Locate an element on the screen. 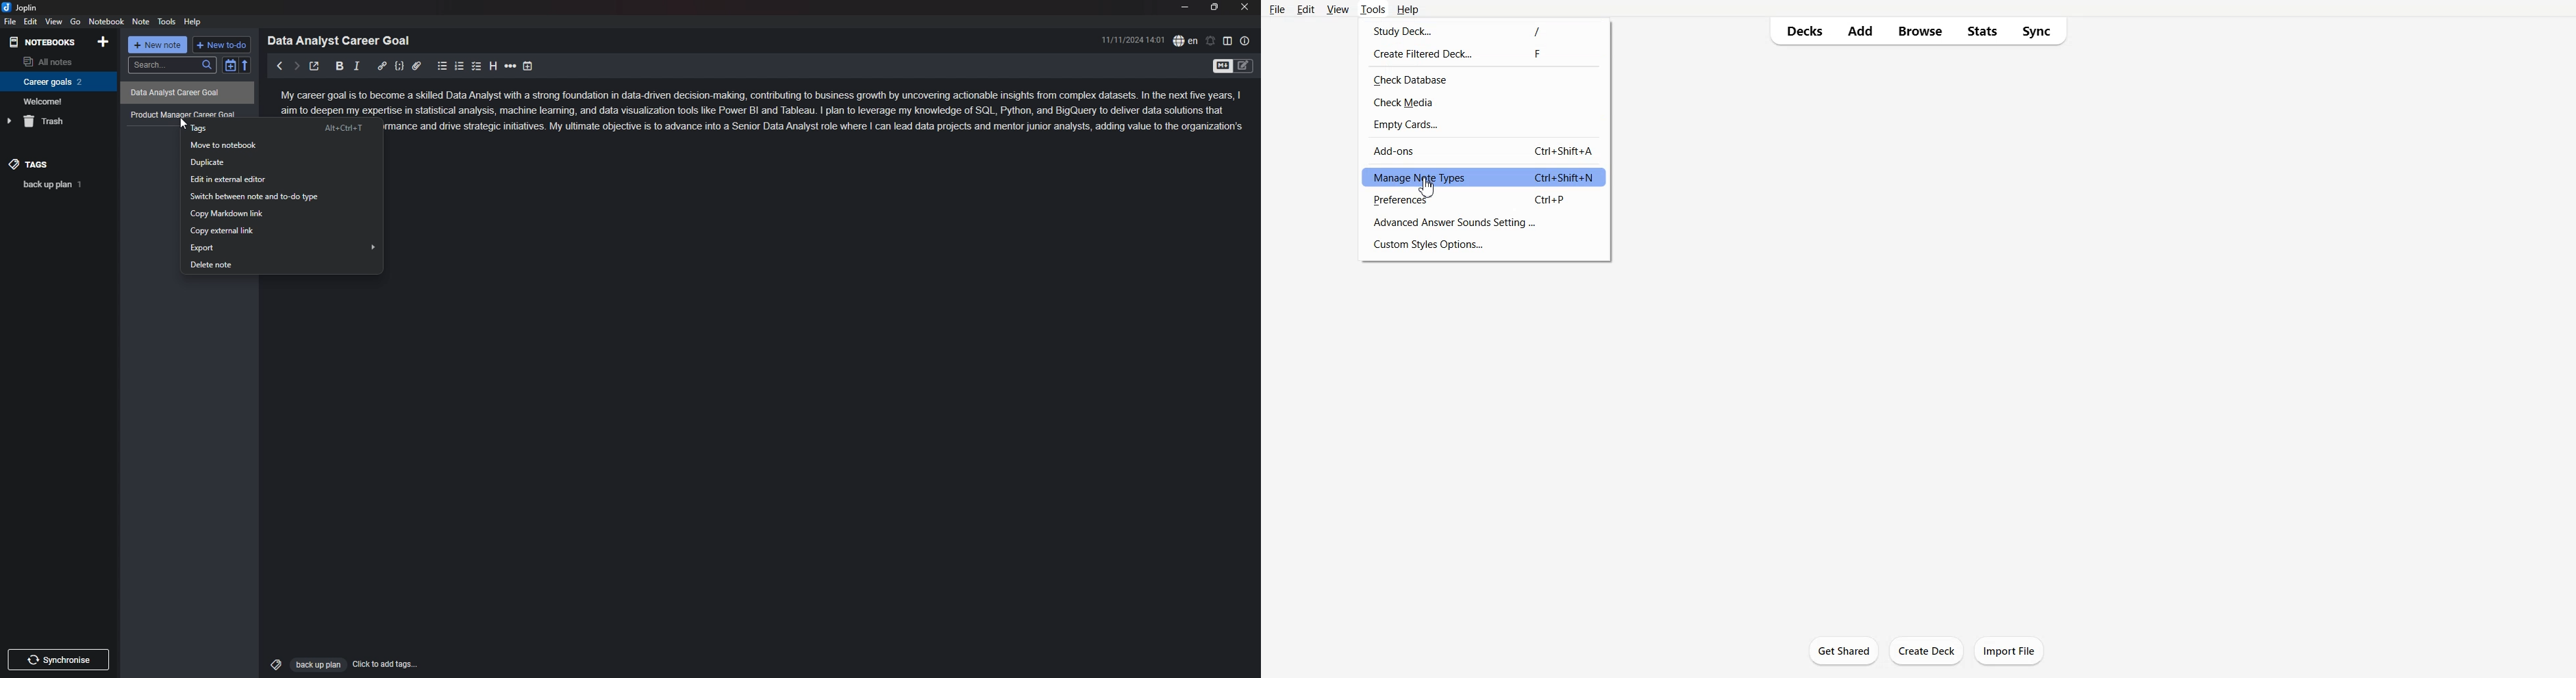 This screenshot has width=2576, height=700. Toggle Editor is located at coordinates (1244, 67).